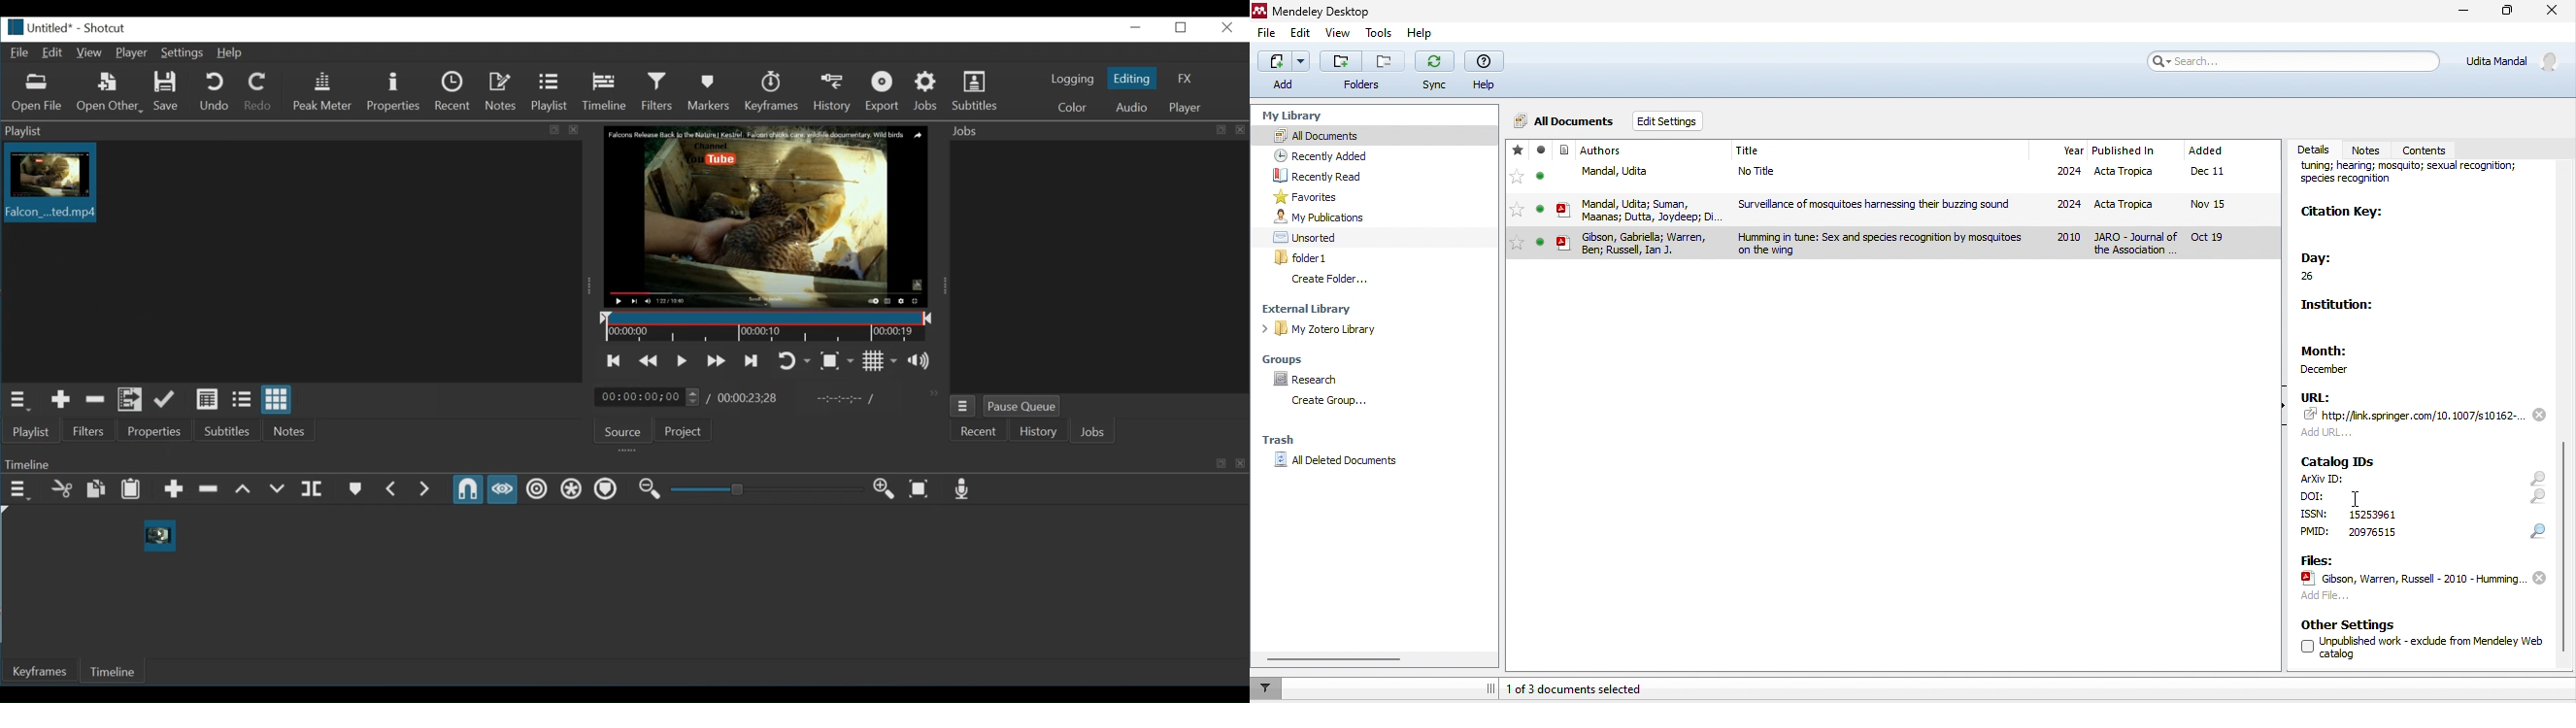 This screenshot has height=728, width=2576. I want to click on Ripple all tracks, so click(569, 488).